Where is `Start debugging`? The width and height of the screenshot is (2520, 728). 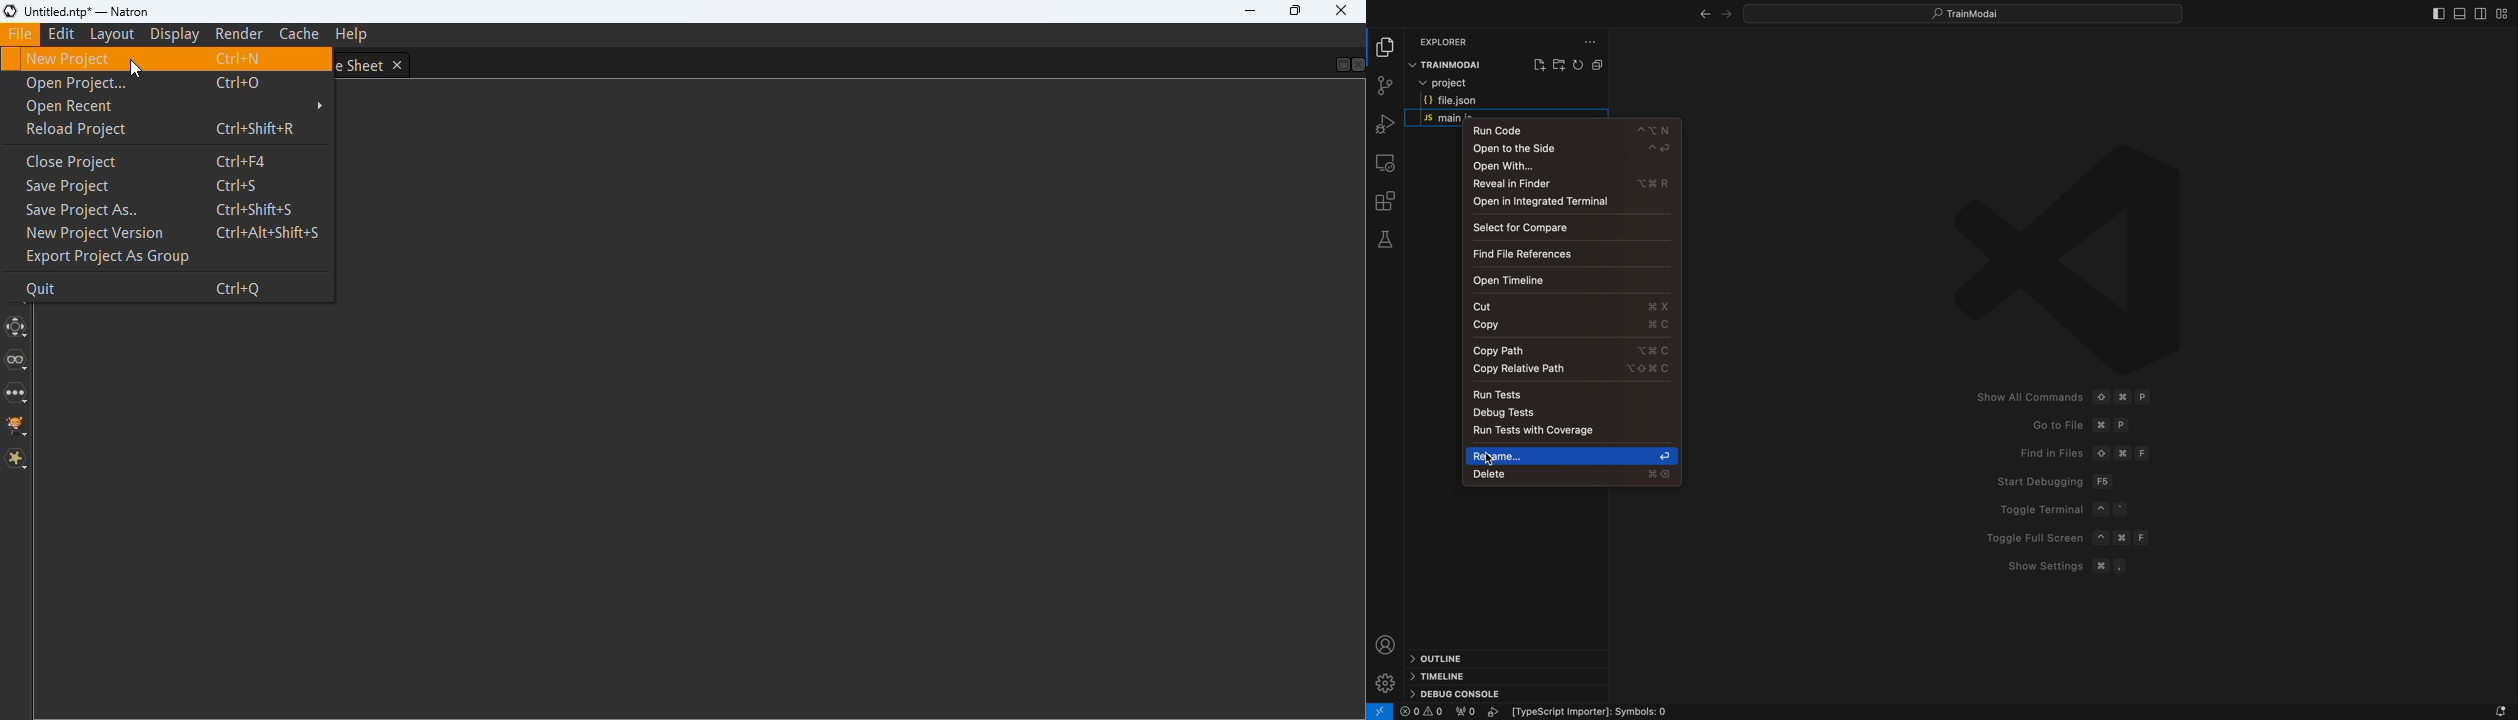
Start debugging is located at coordinates (2054, 482).